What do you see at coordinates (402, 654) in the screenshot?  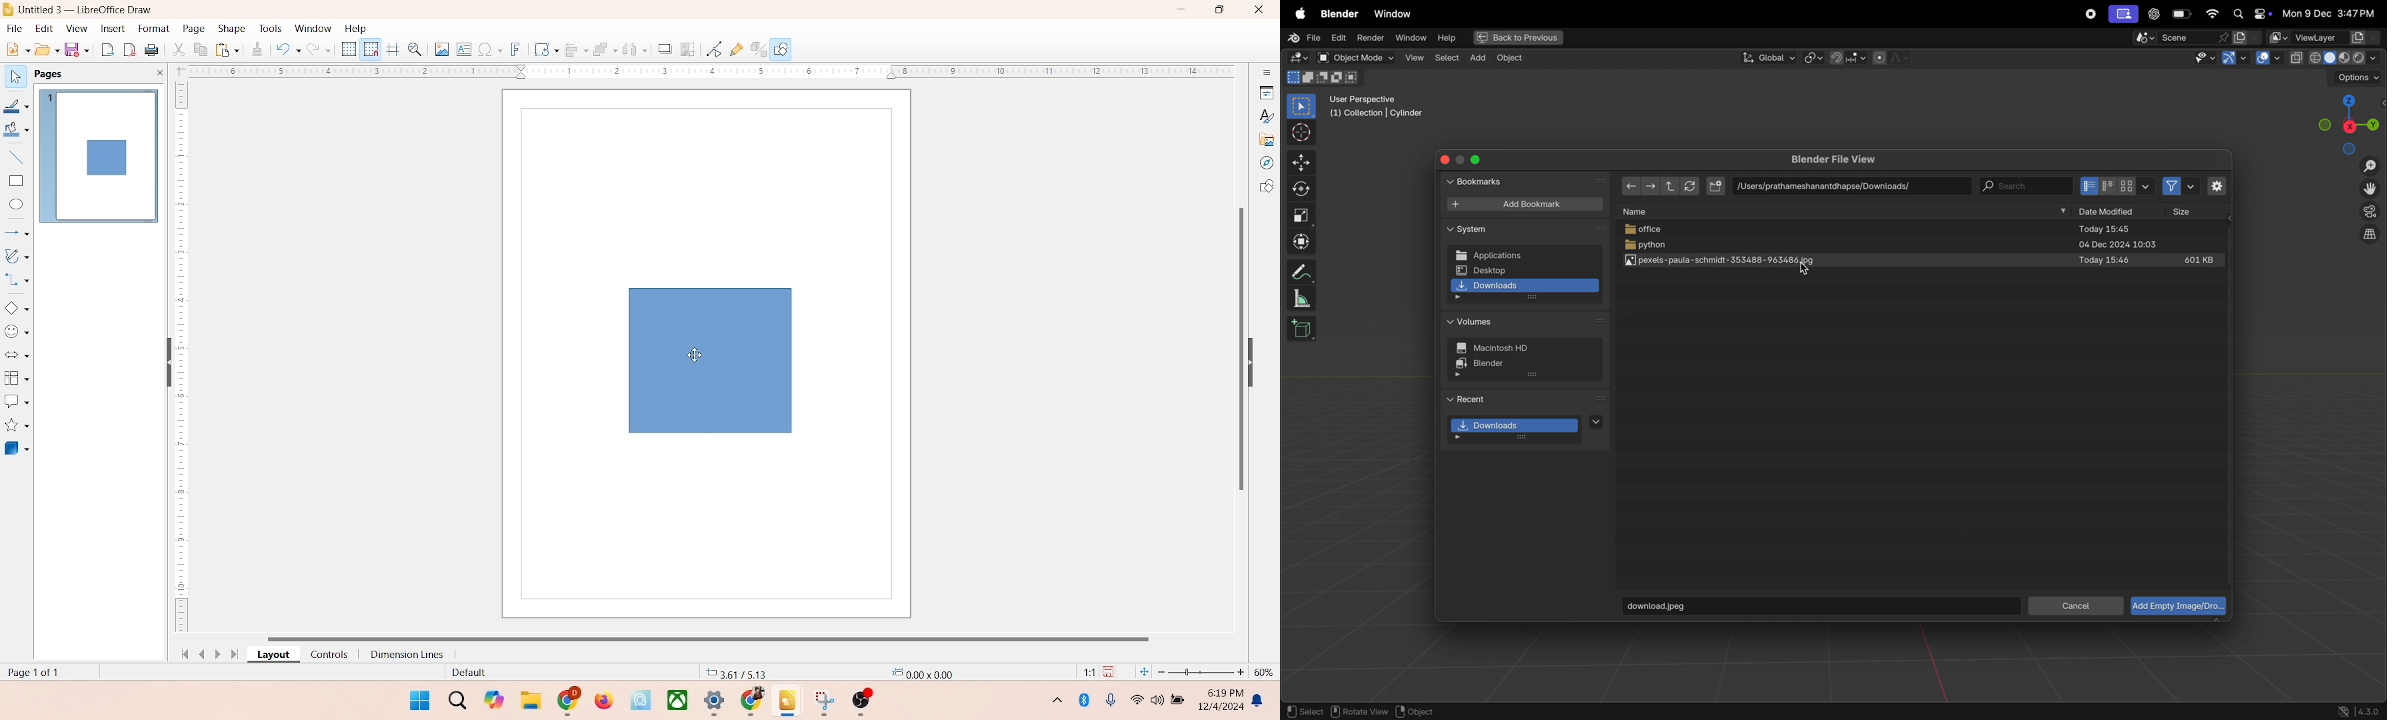 I see `dimension lines` at bounding box center [402, 654].